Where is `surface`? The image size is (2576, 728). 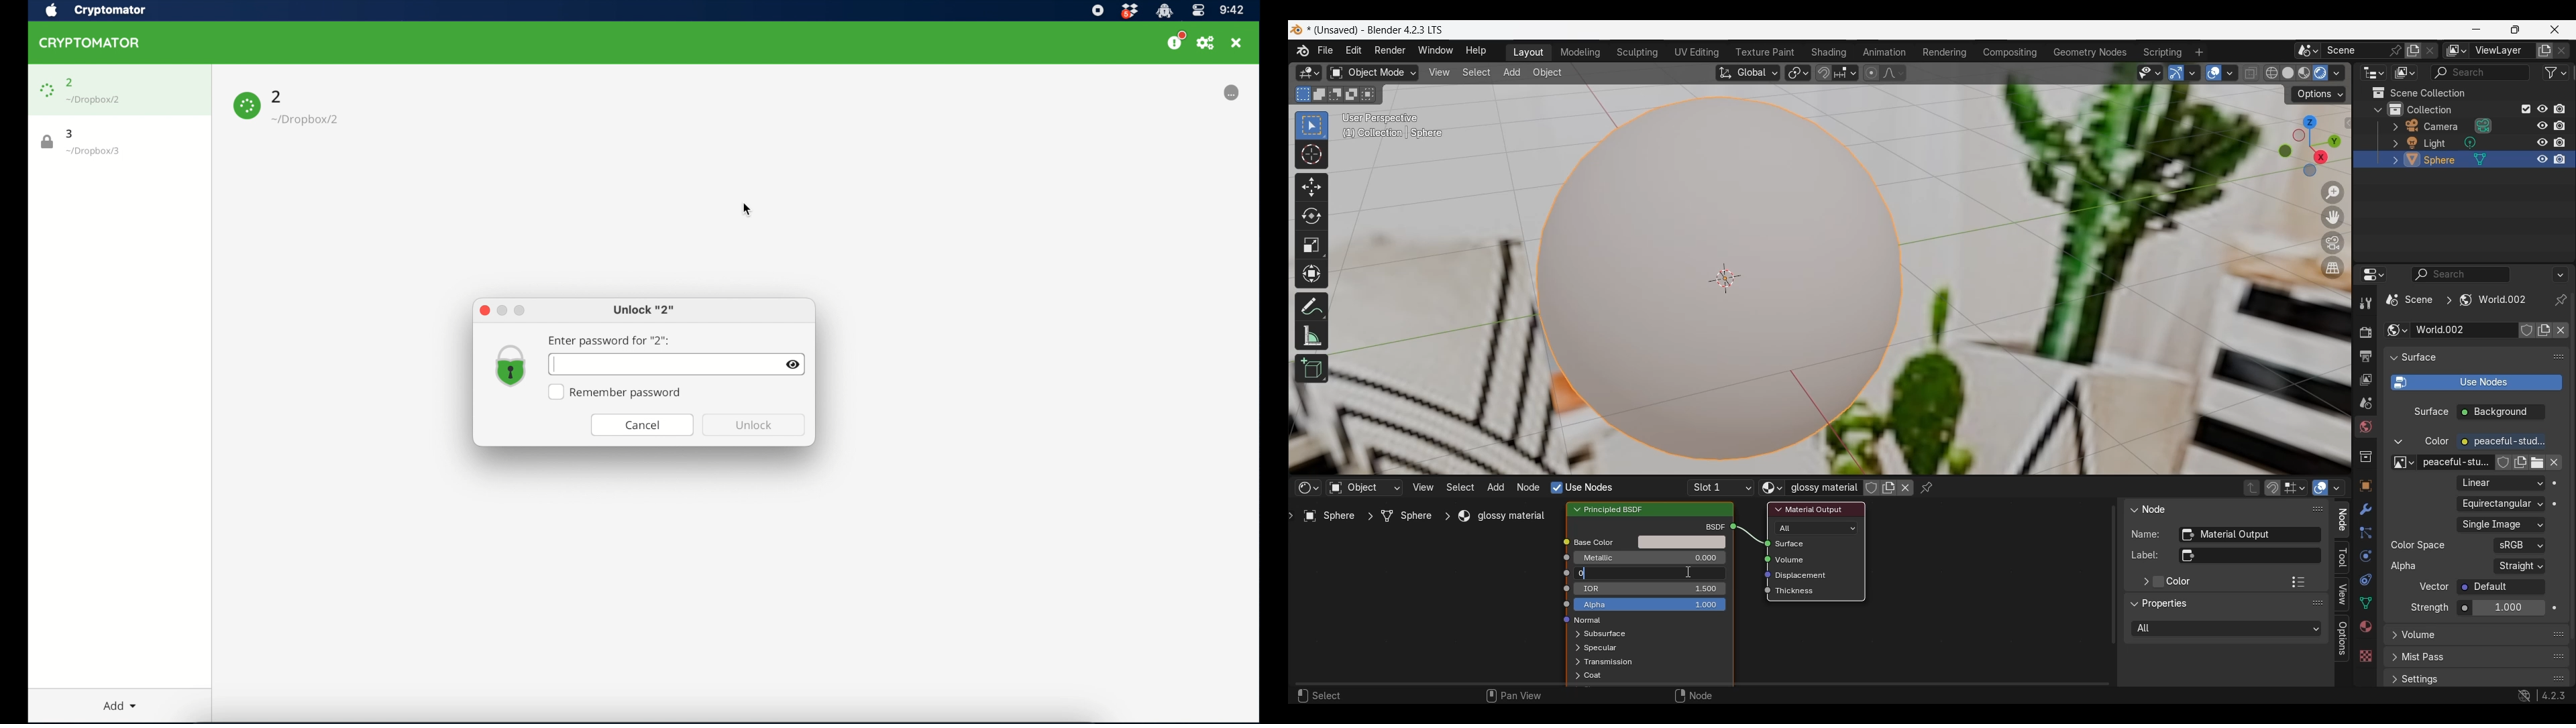 surface is located at coordinates (2431, 413).